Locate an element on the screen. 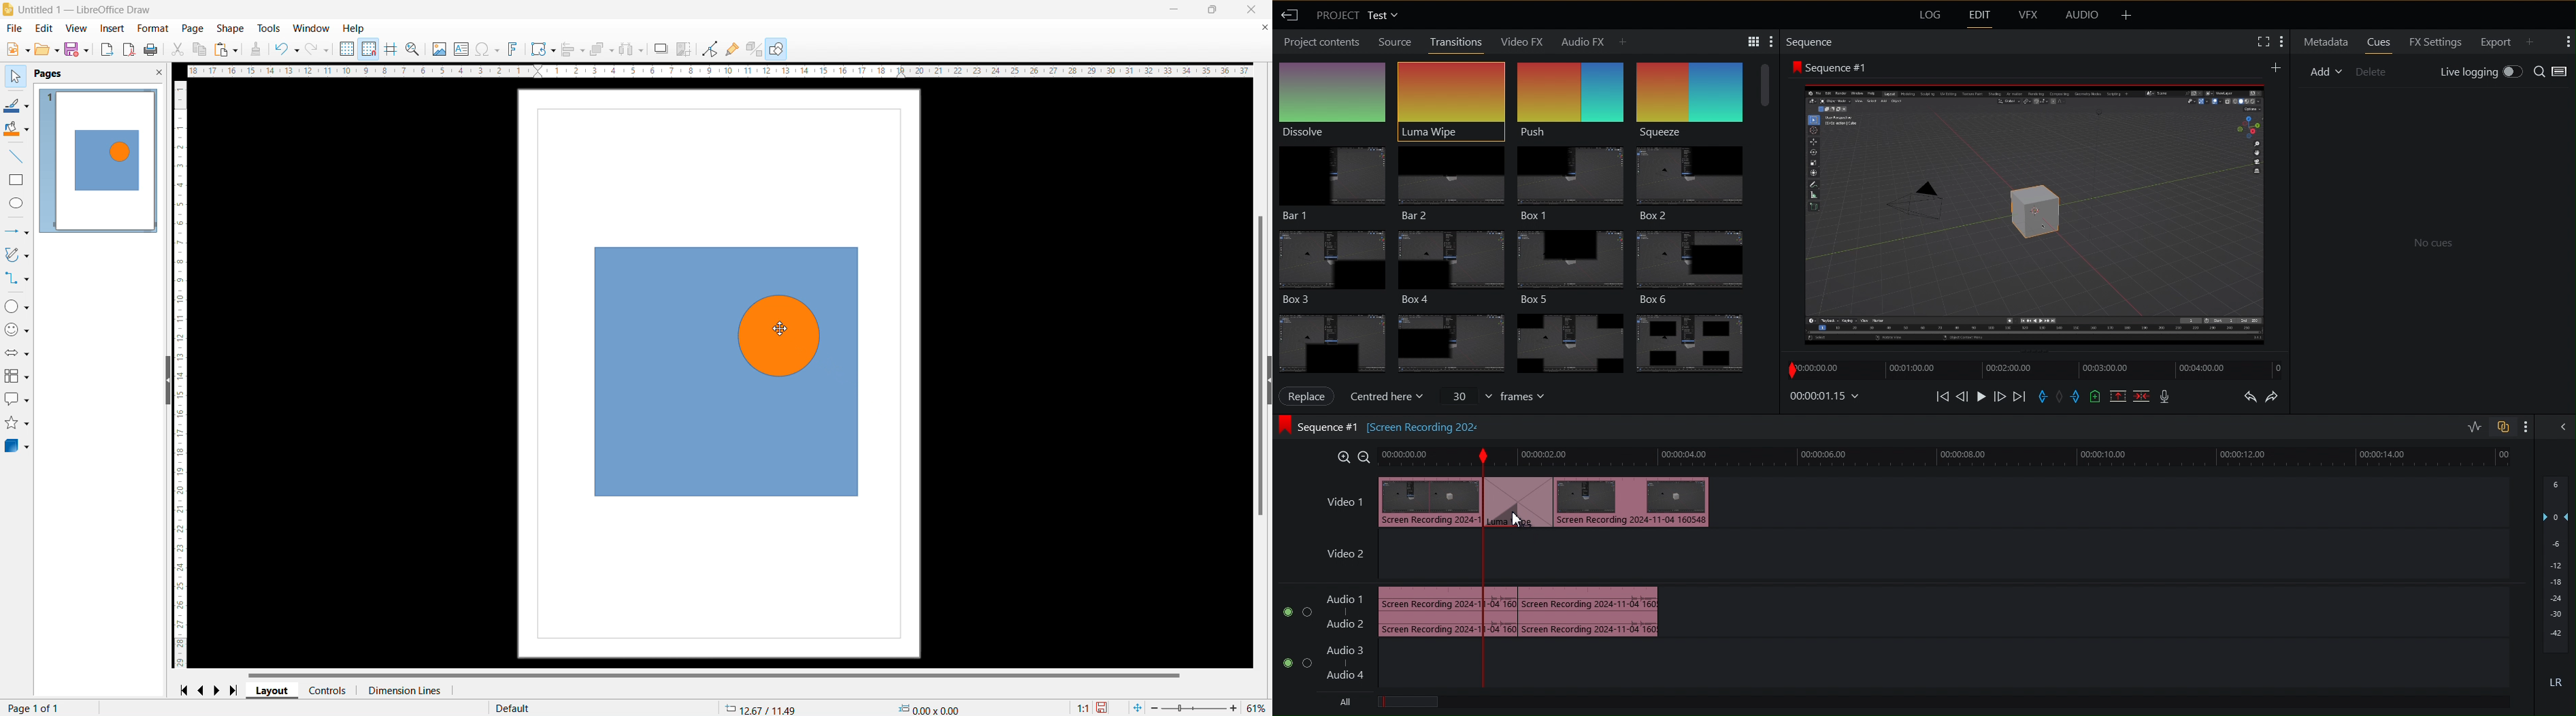  view is located at coordinates (76, 29).